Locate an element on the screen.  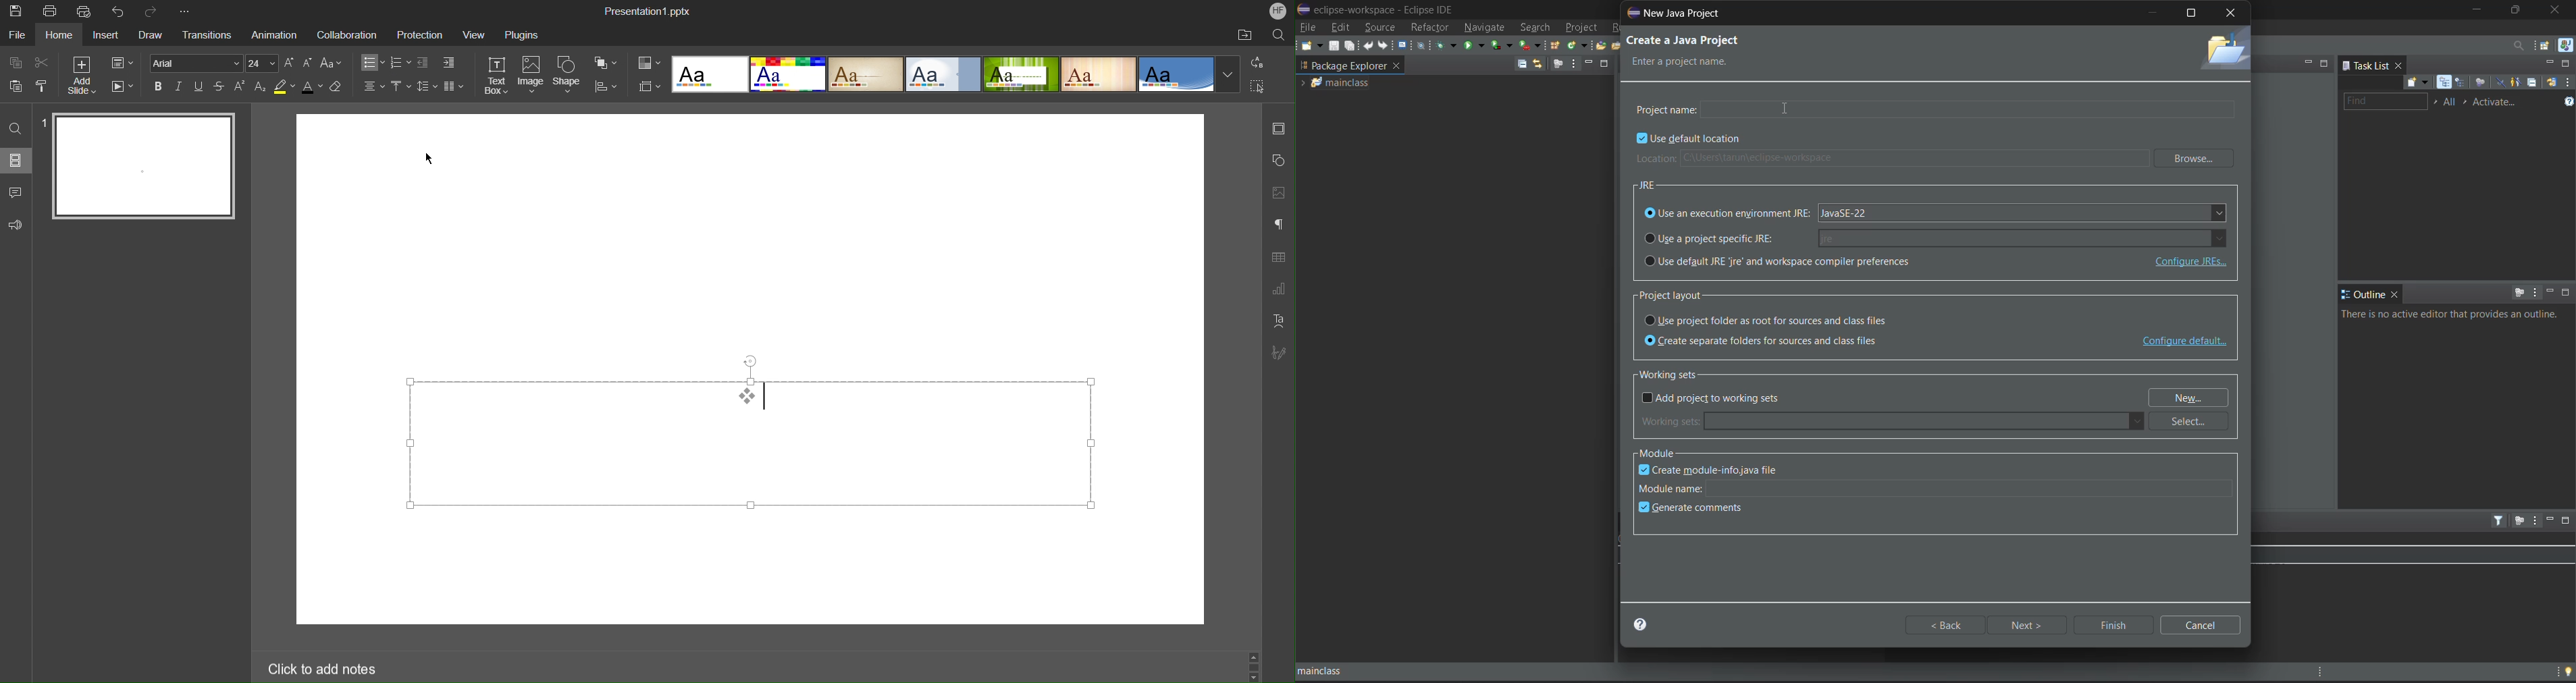
maximize is located at coordinates (2567, 292).